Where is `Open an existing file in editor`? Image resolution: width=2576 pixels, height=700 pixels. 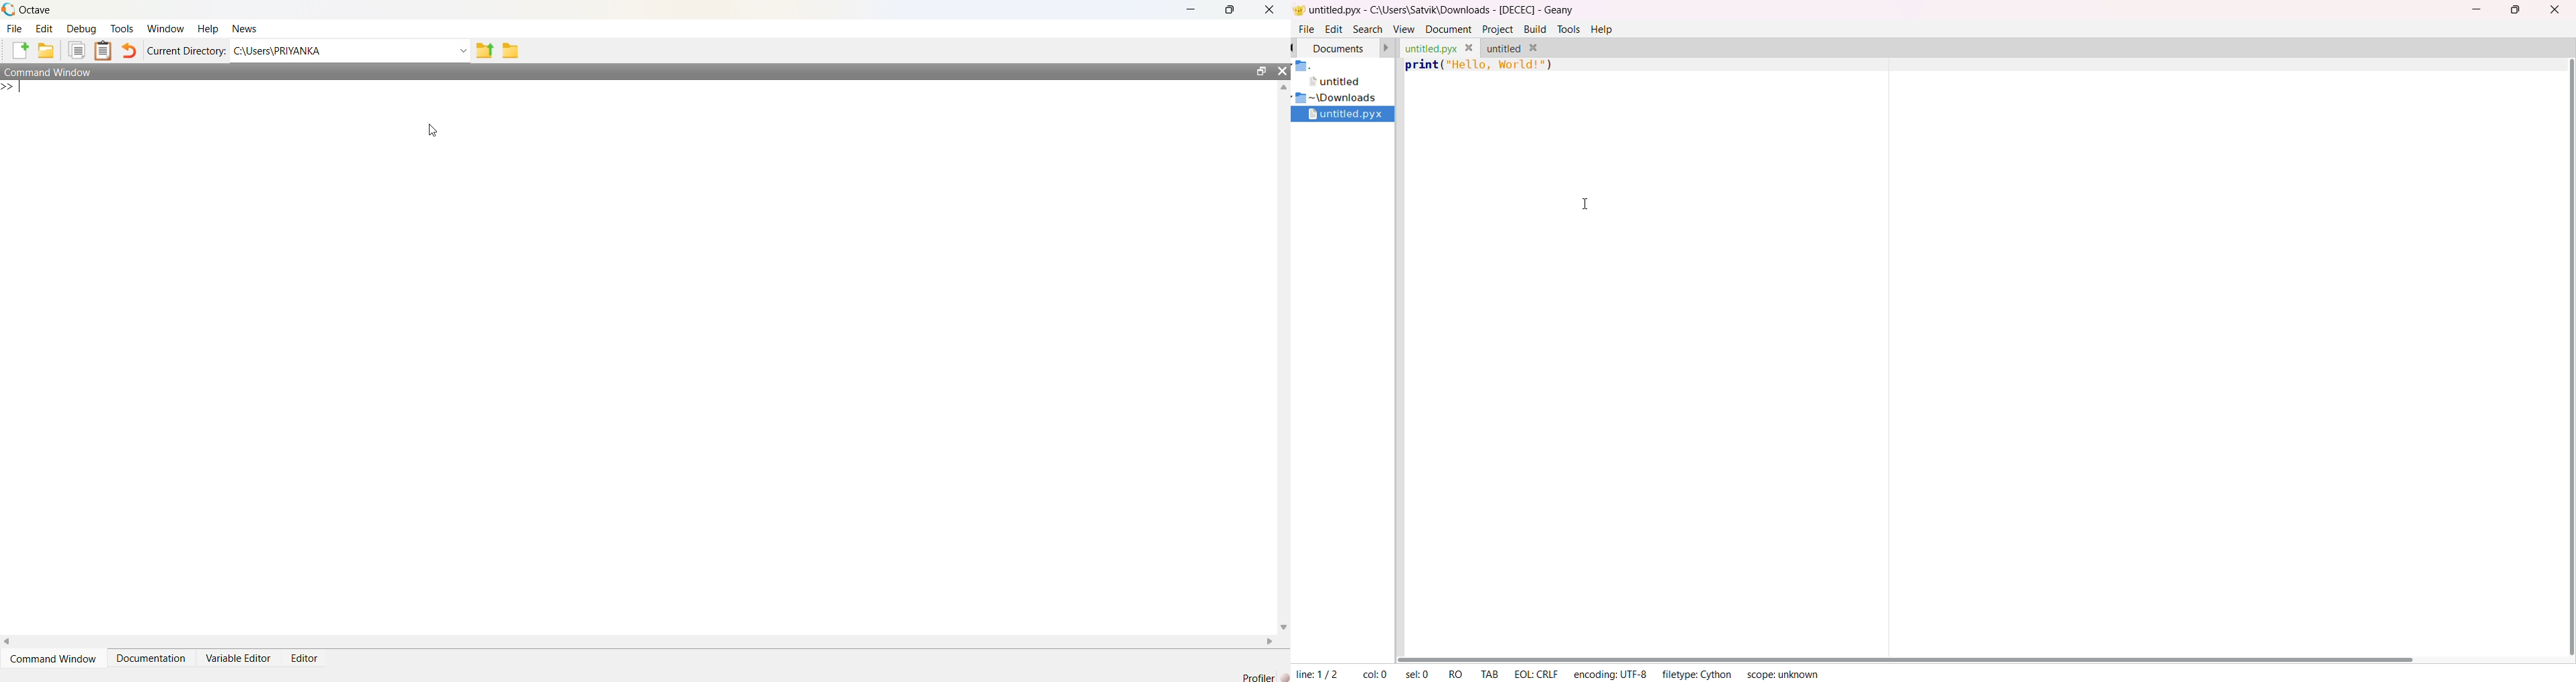 Open an existing file in editor is located at coordinates (48, 48).